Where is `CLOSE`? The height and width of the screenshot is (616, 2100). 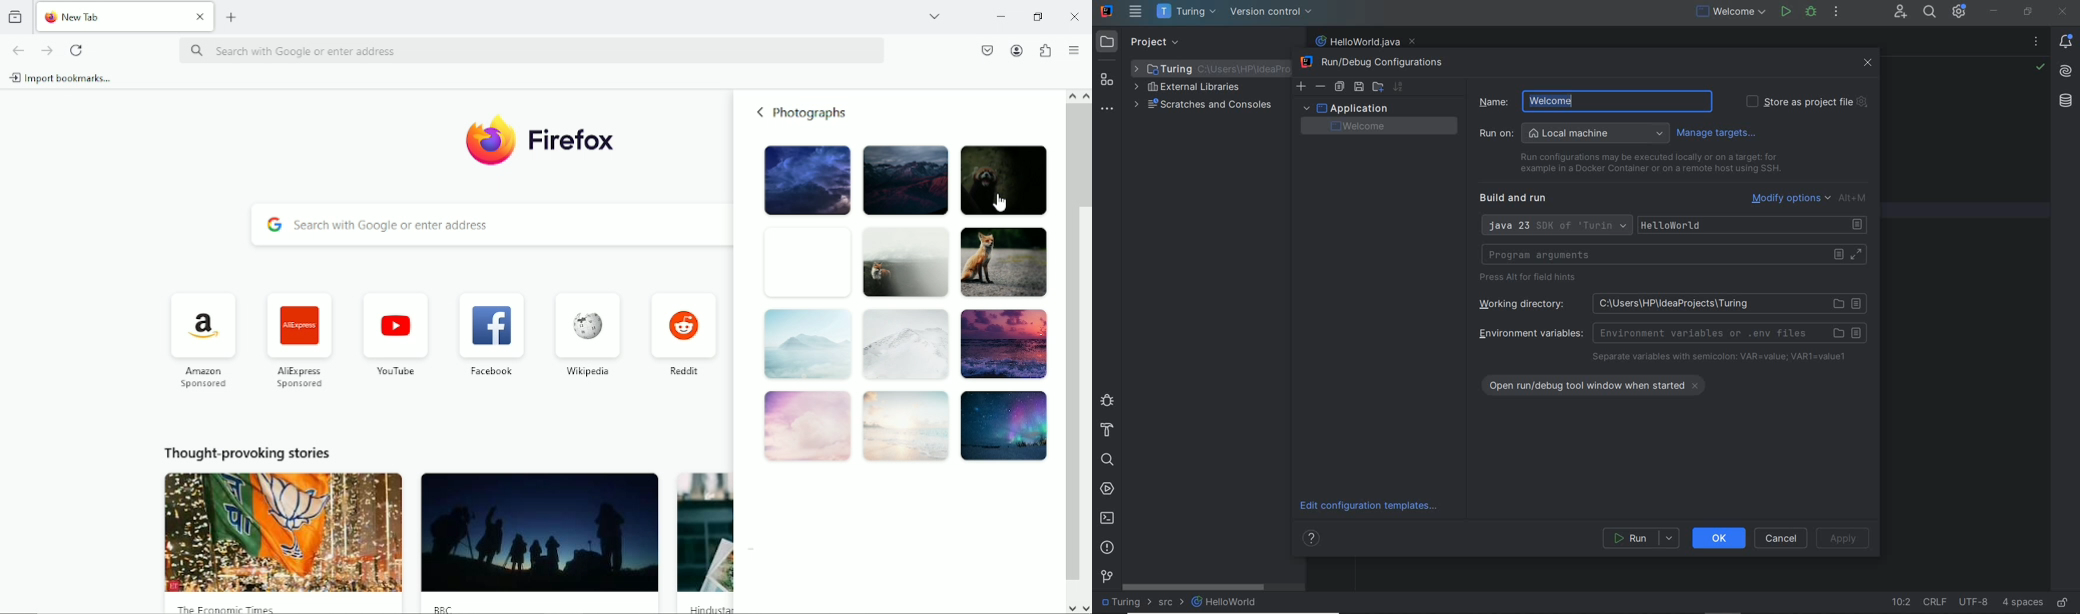
CLOSE is located at coordinates (1868, 63).